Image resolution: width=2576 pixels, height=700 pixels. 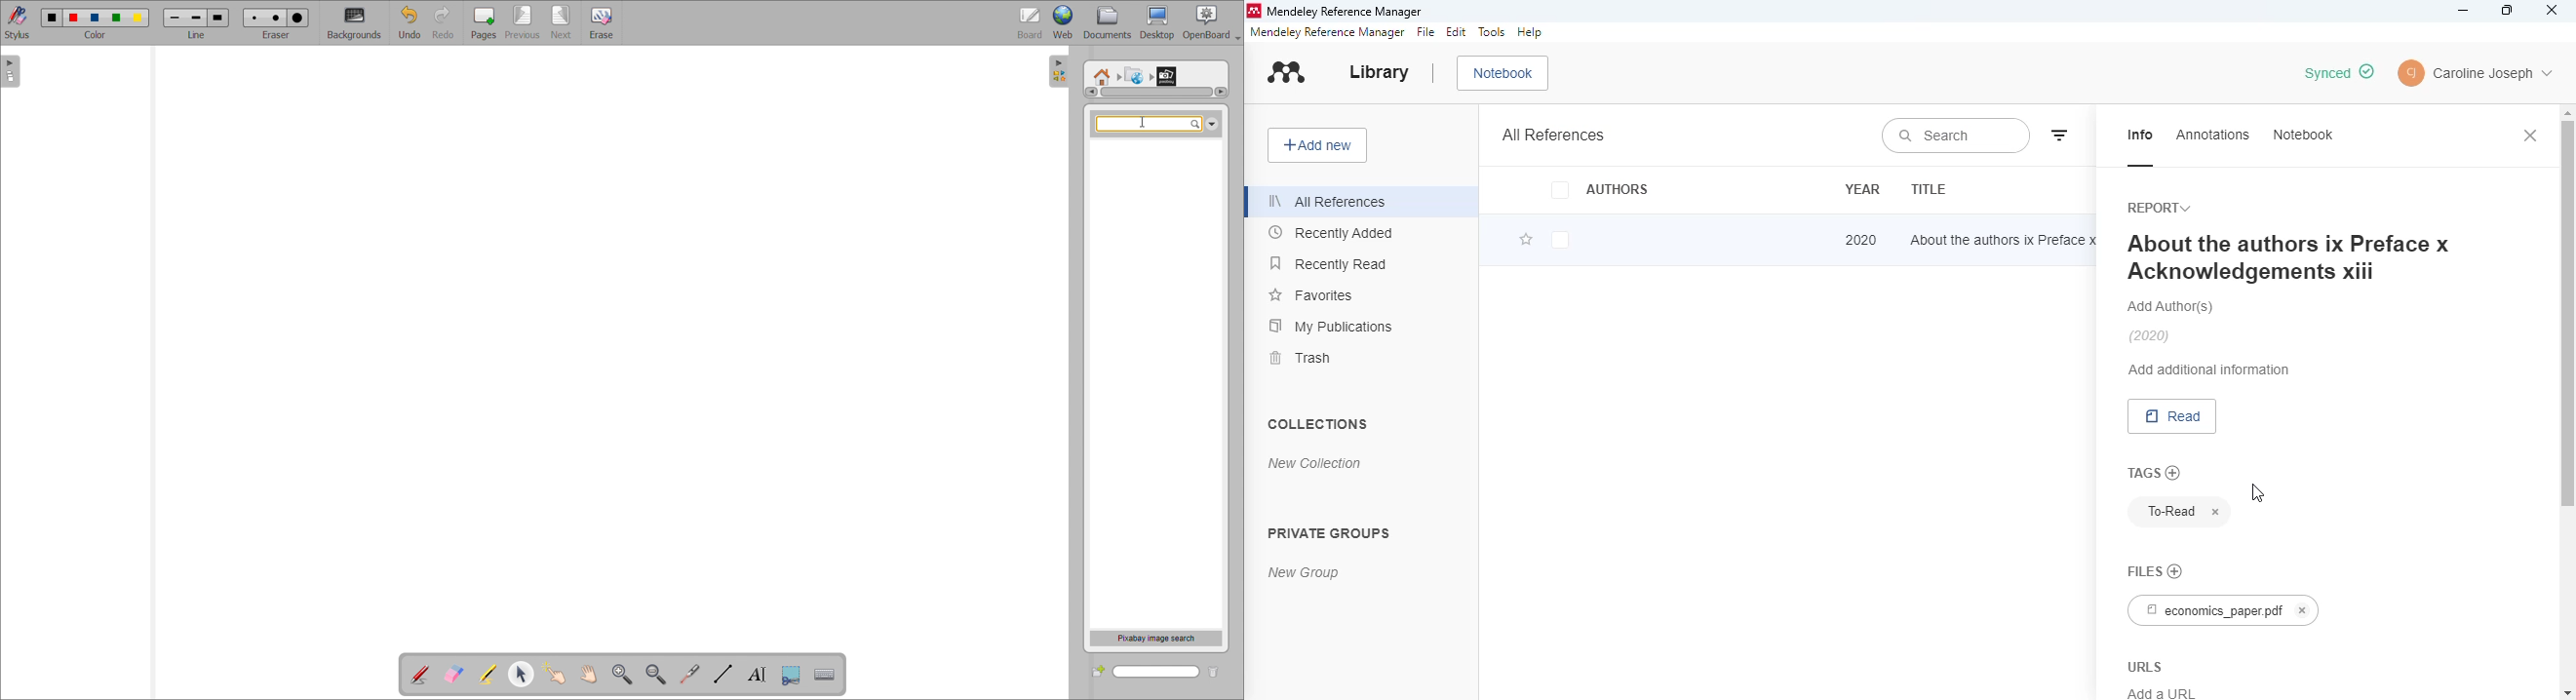 What do you see at coordinates (1492, 32) in the screenshot?
I see `tools` at bounding box center [1492, 32].